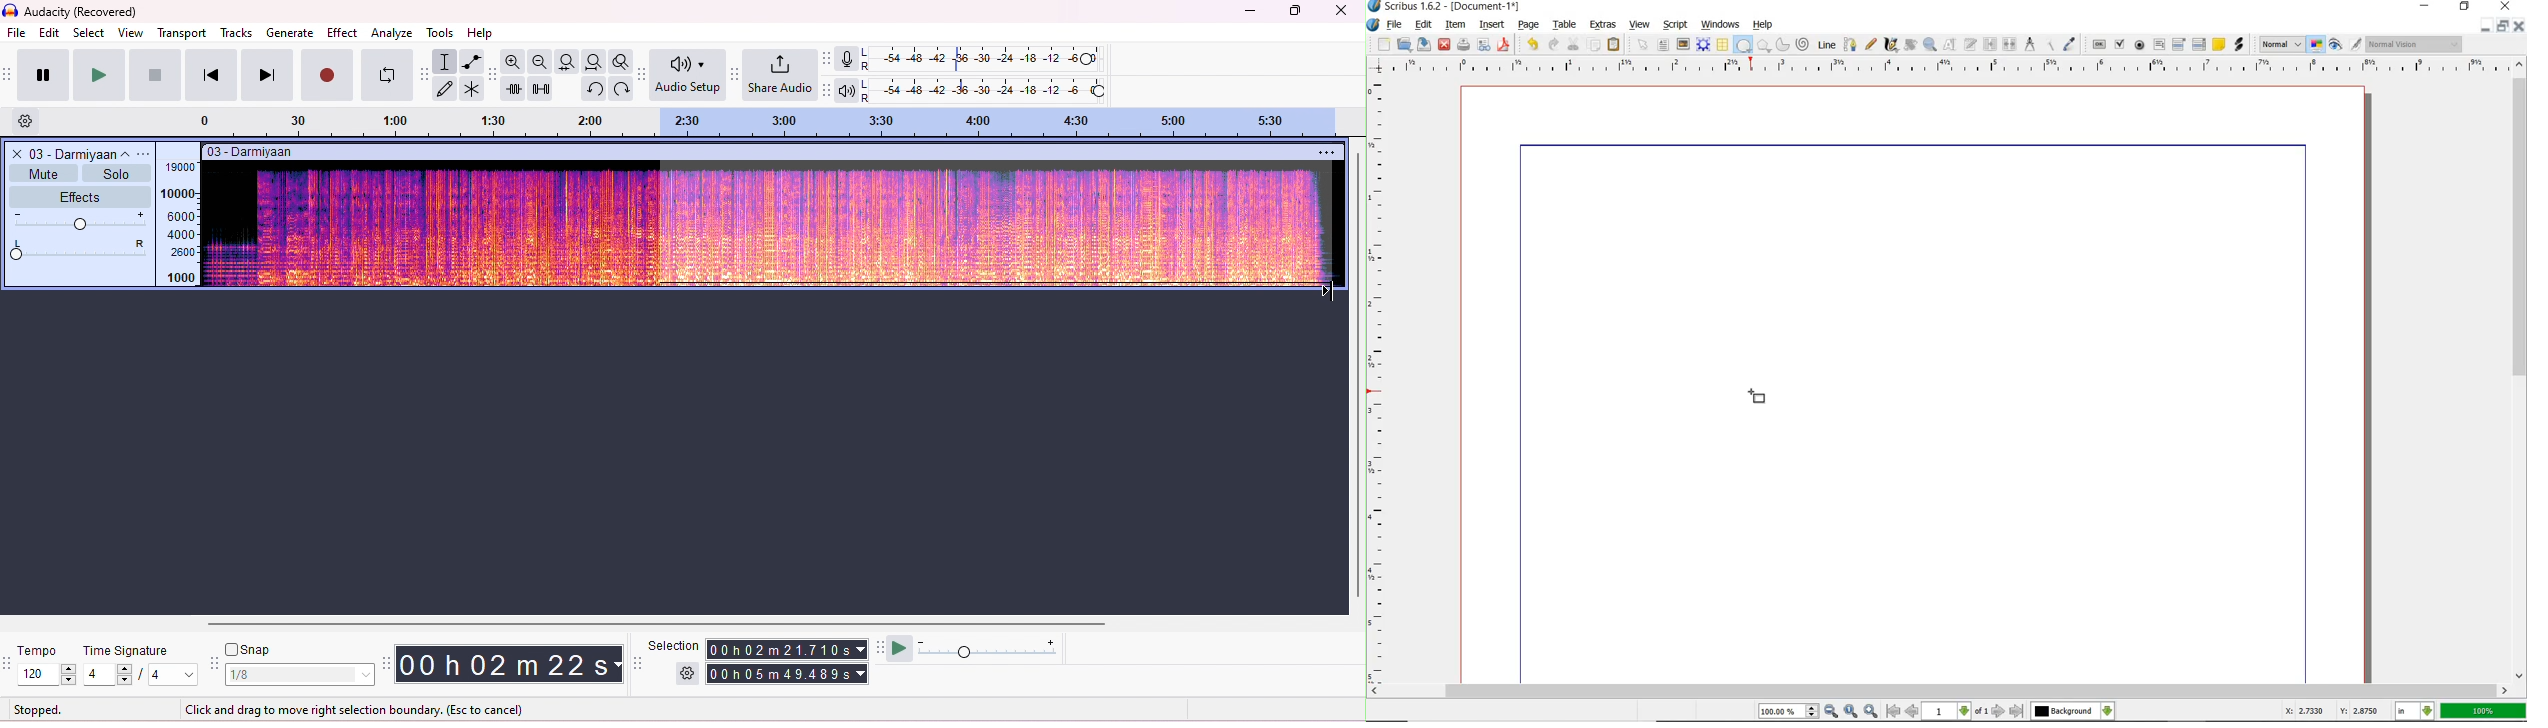 Image resolution: width=2548 pixels, height=728 pixels. Describe the element at coordinates (2016, 712) in the screenshot. I see `last` at that location.